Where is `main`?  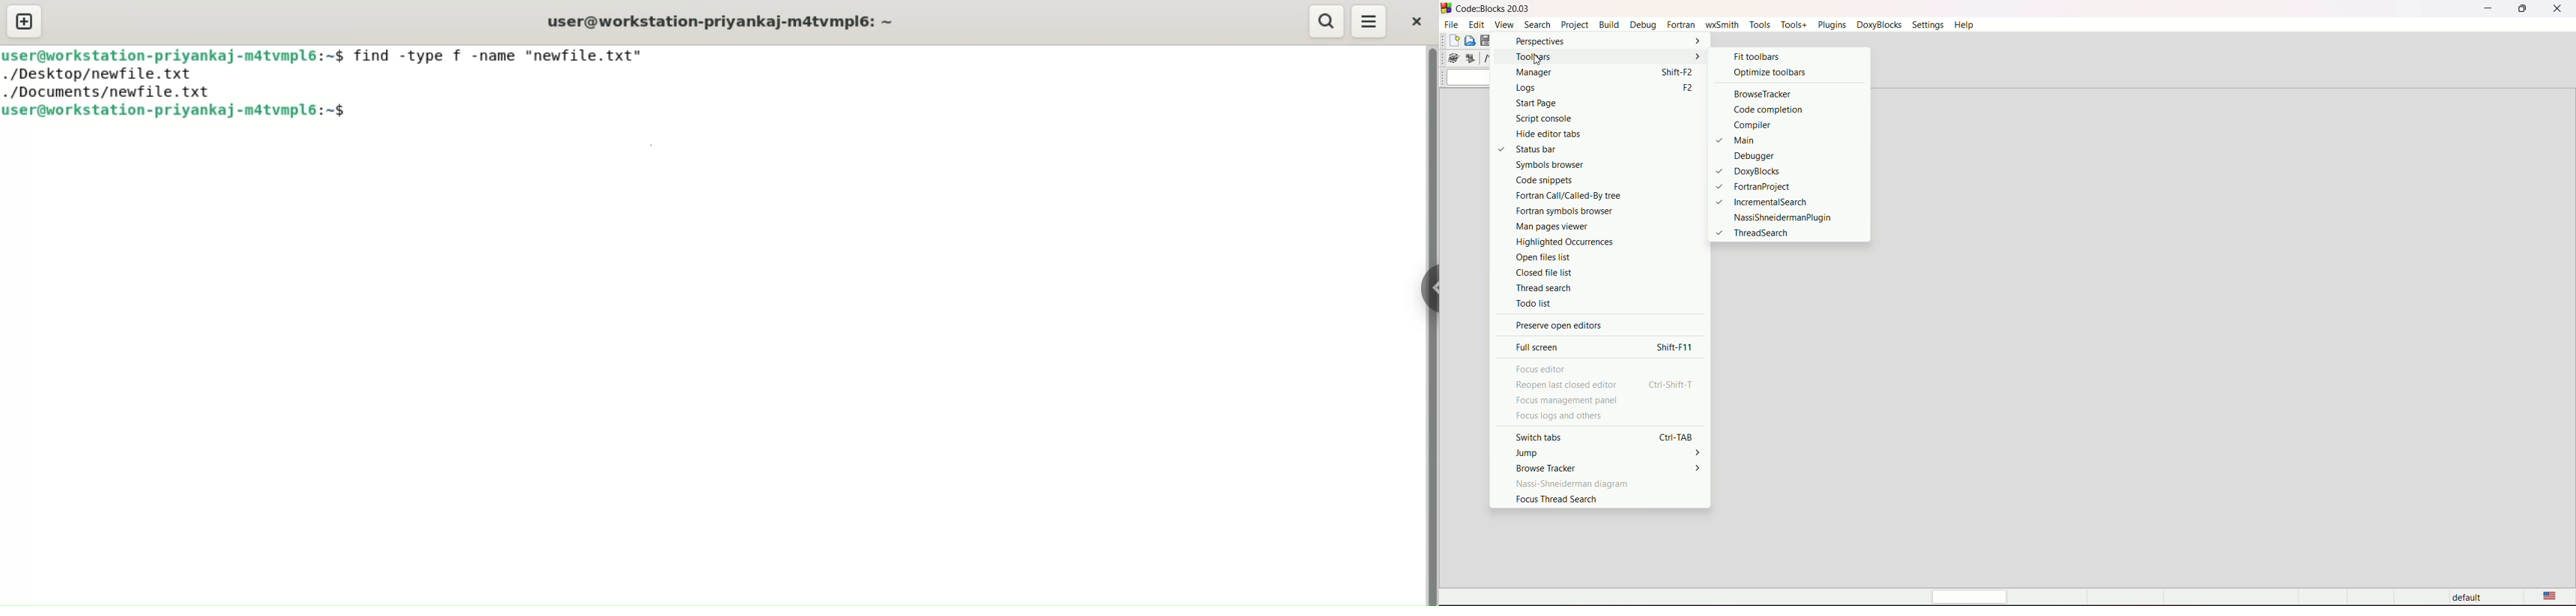
main is located at coordinates (1763, 139).